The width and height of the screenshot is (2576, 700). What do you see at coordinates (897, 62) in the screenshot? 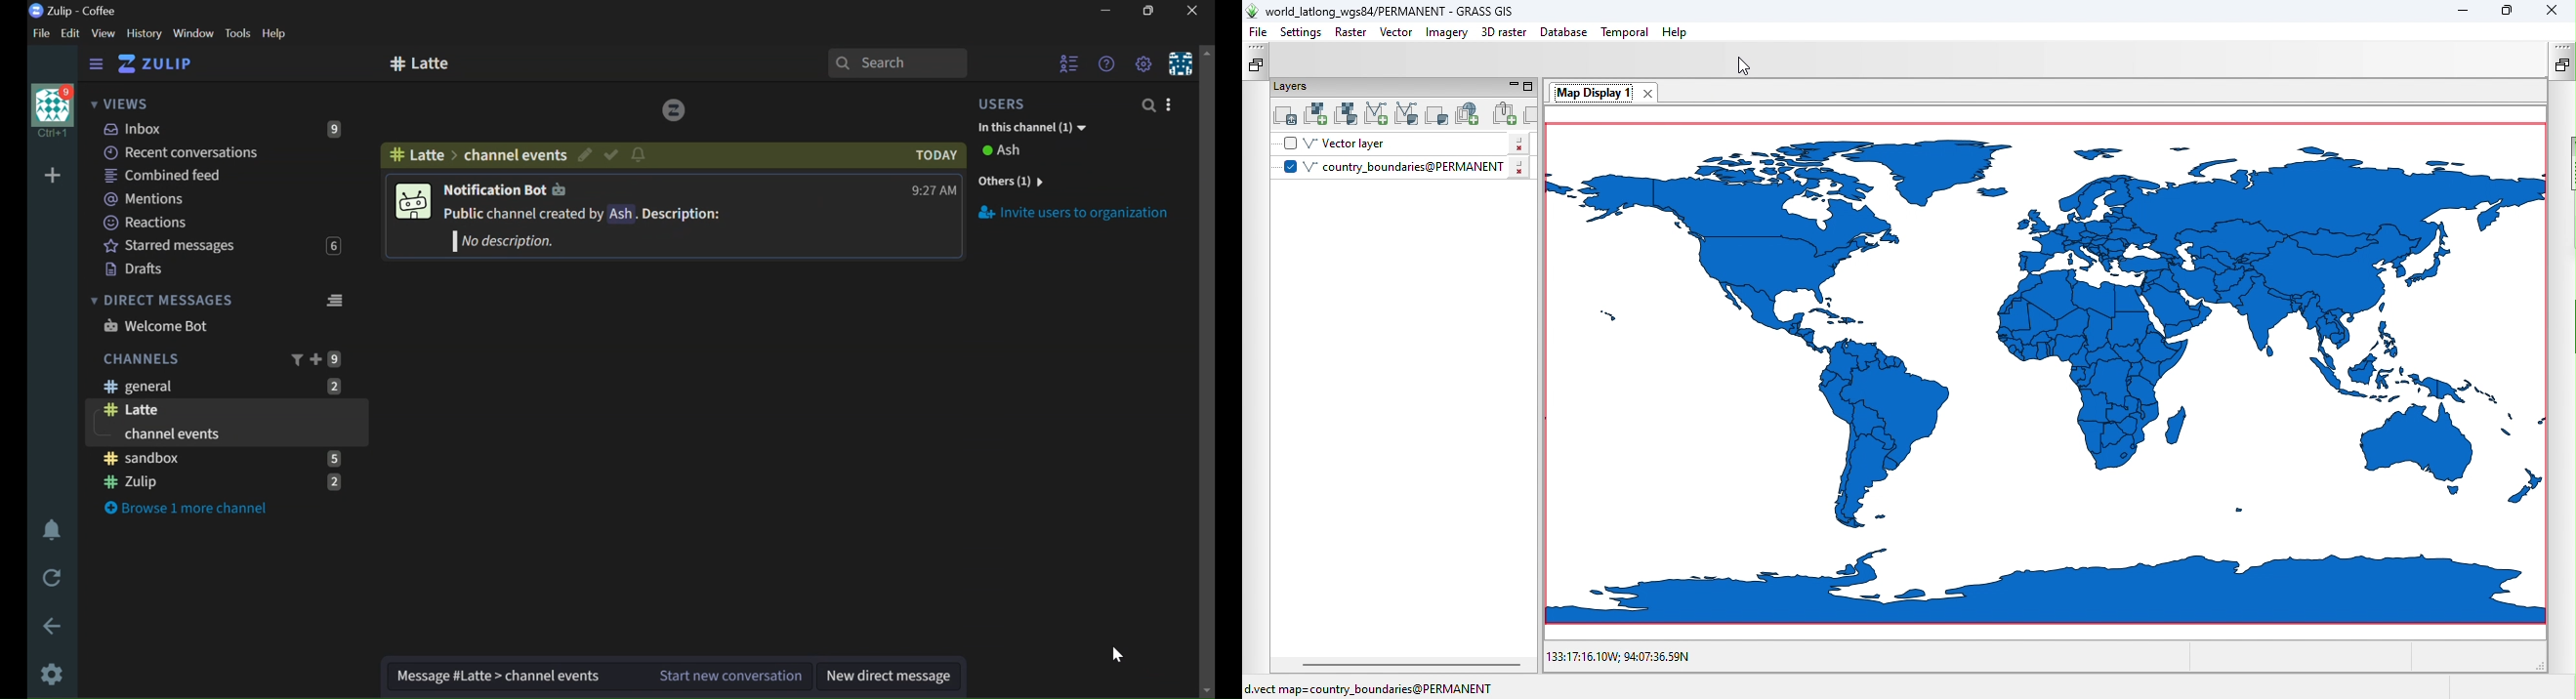
I see `search` at bounding box center [897, 62].